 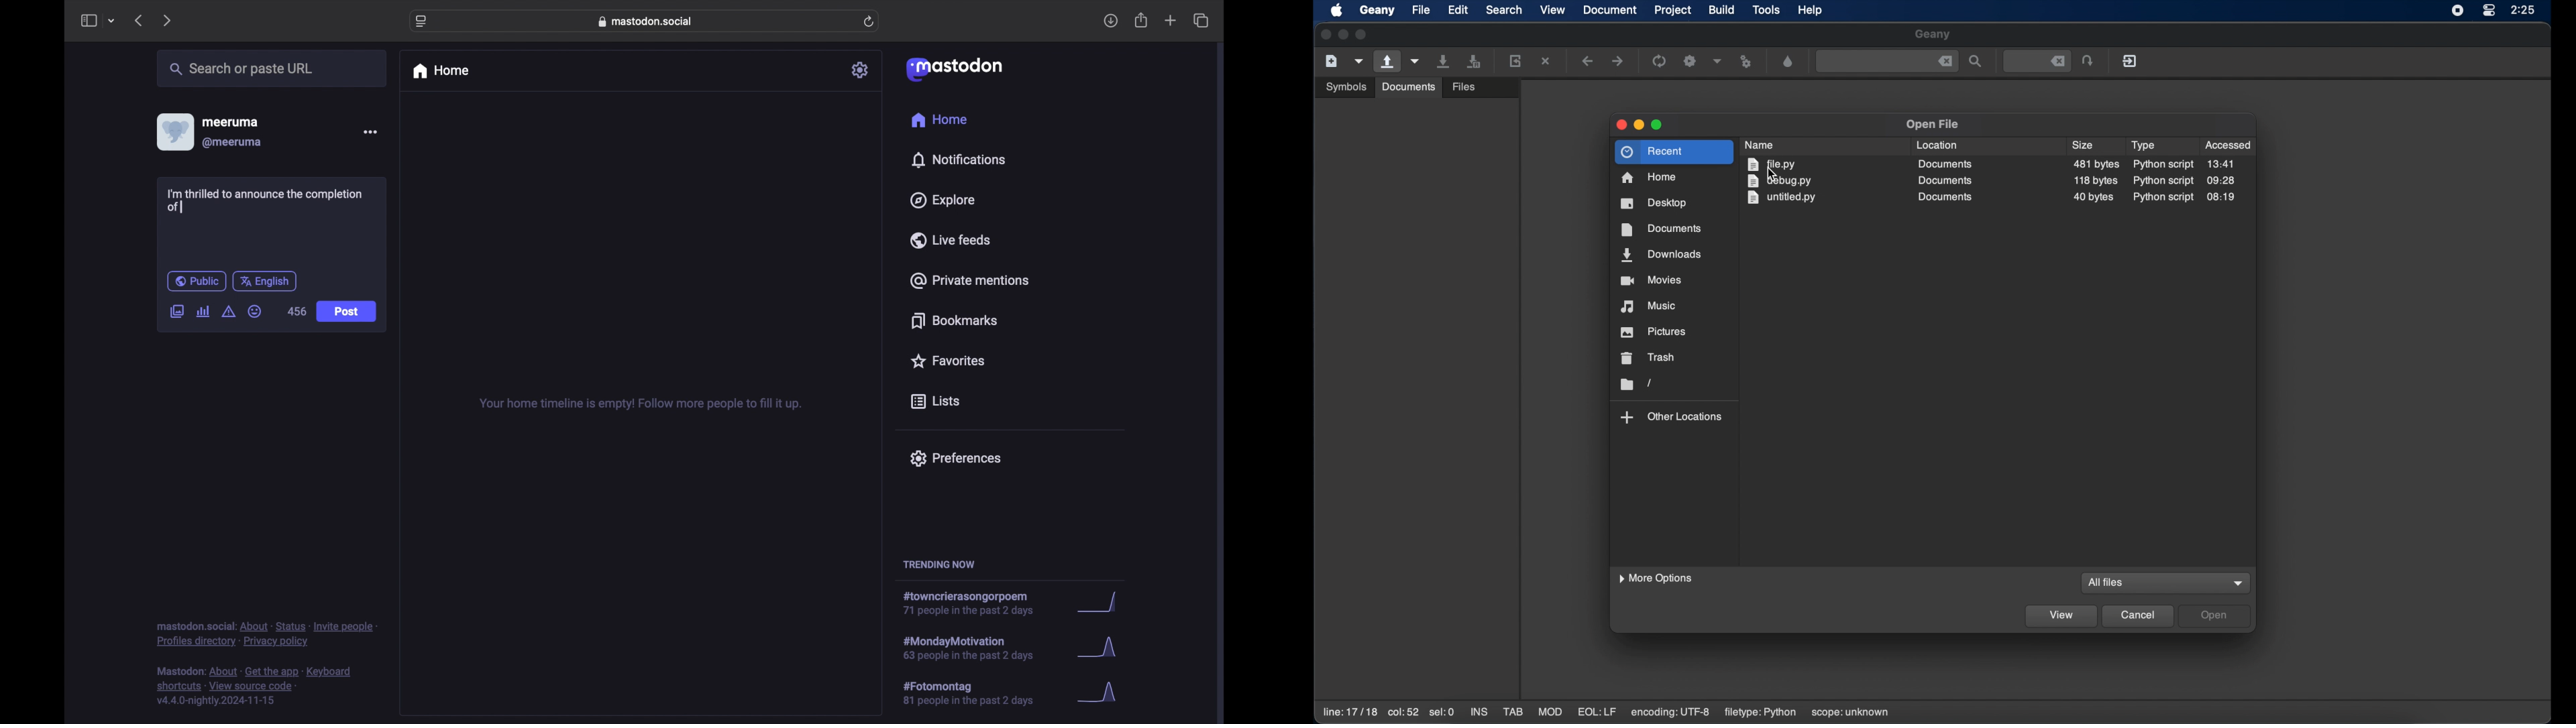 What do you see at coordinates (265, 200) in the screenshot?
I see `I'm thrilled to announce the completion of` at bounding box center [265, 200].